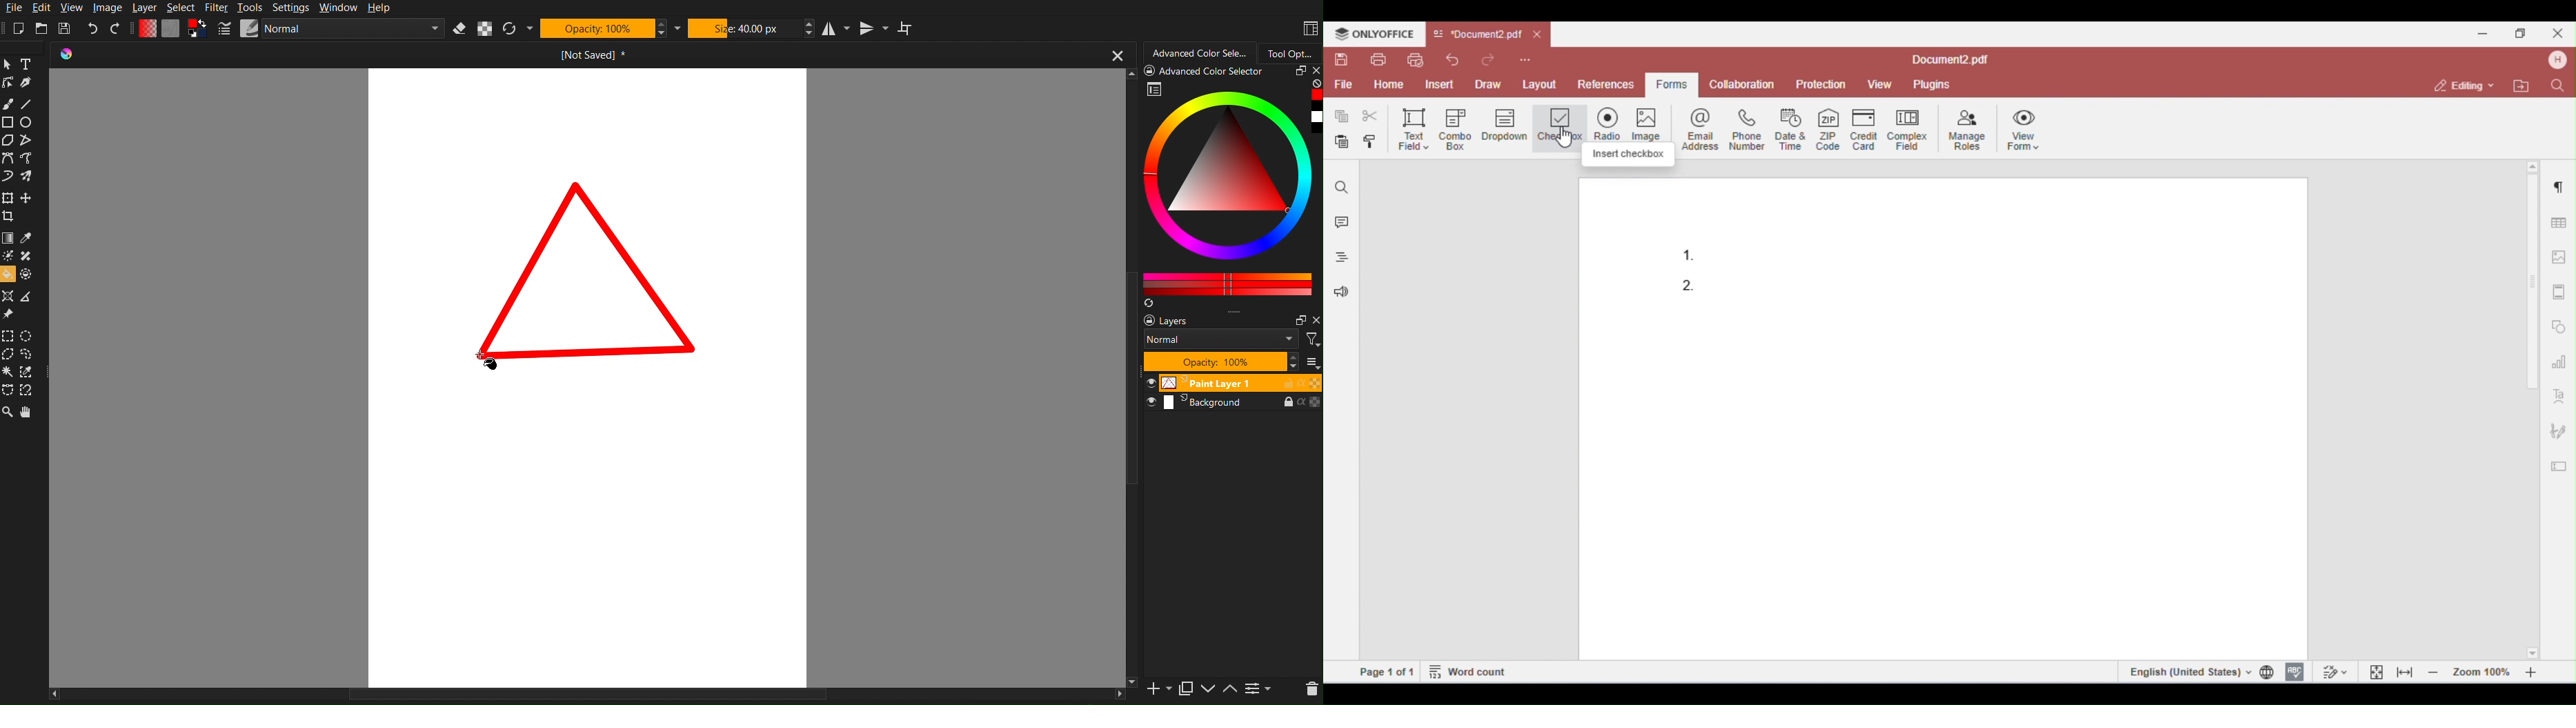  I want to click on close button, so click(1119, 54).